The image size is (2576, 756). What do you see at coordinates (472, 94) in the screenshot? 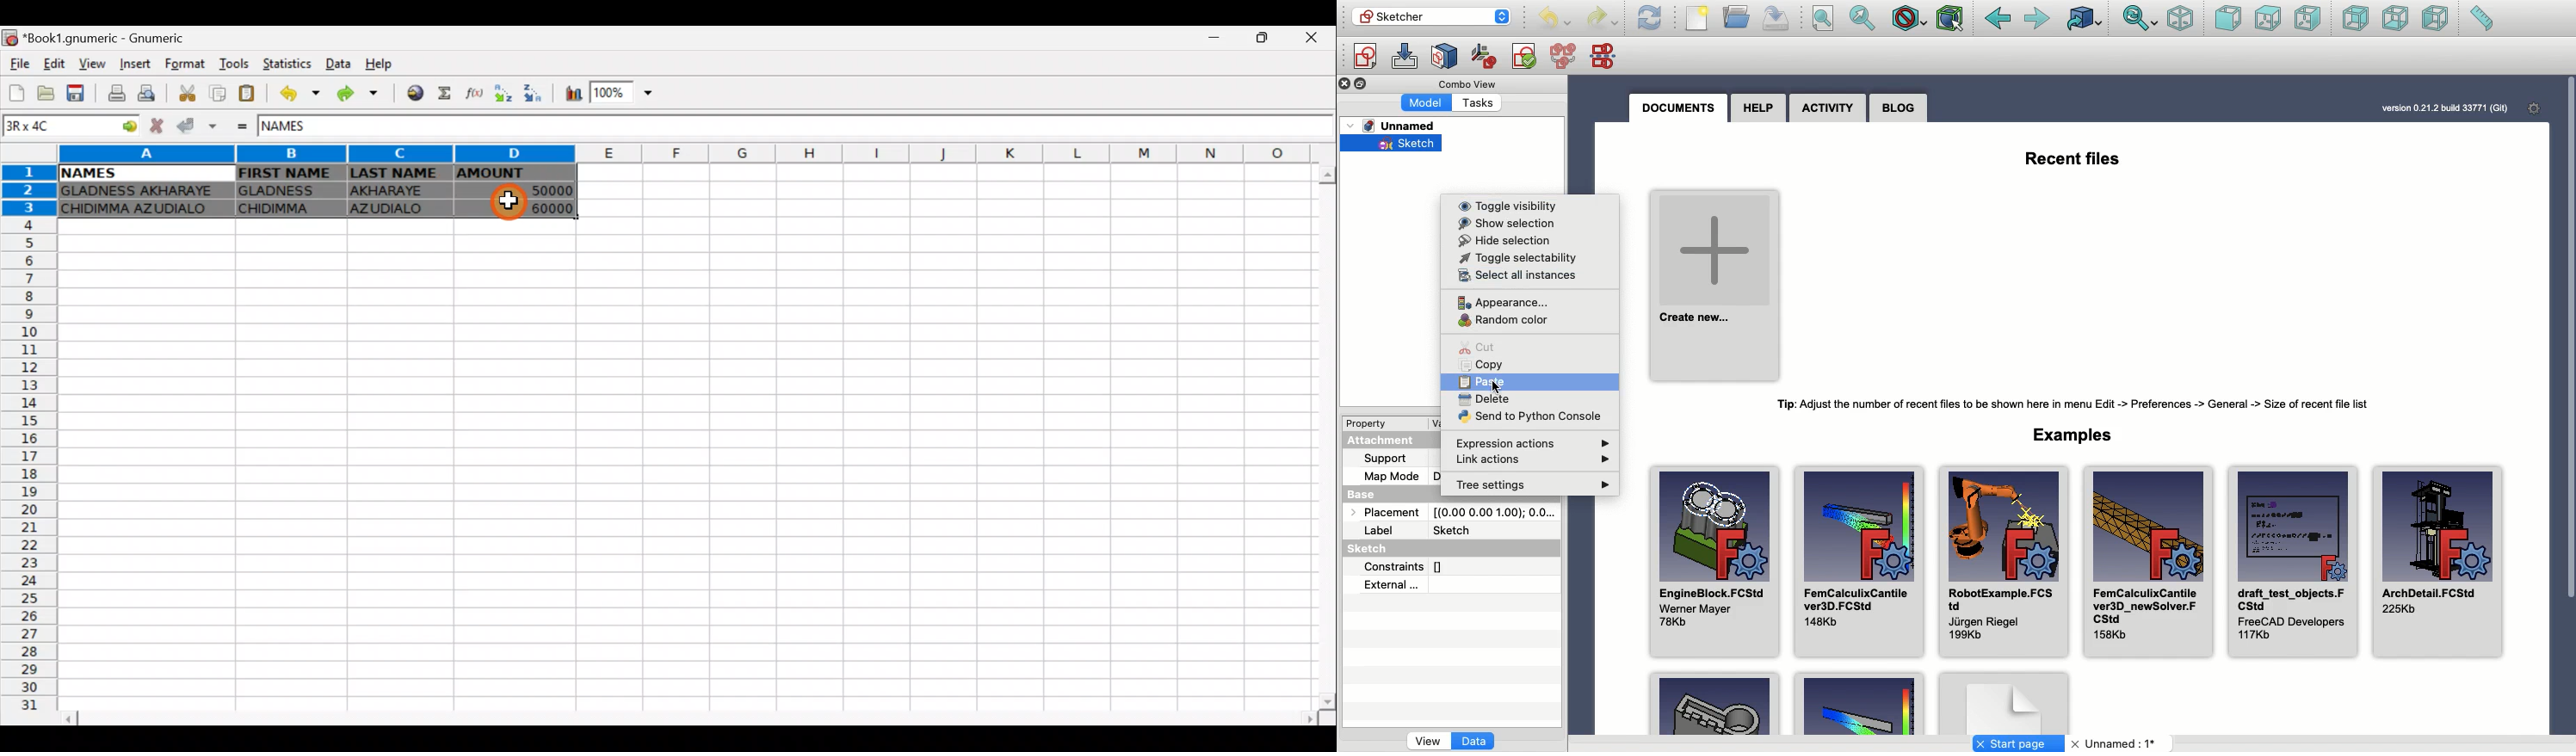
I see `Edit a function in the current cell` at bounding box center [472, 94].